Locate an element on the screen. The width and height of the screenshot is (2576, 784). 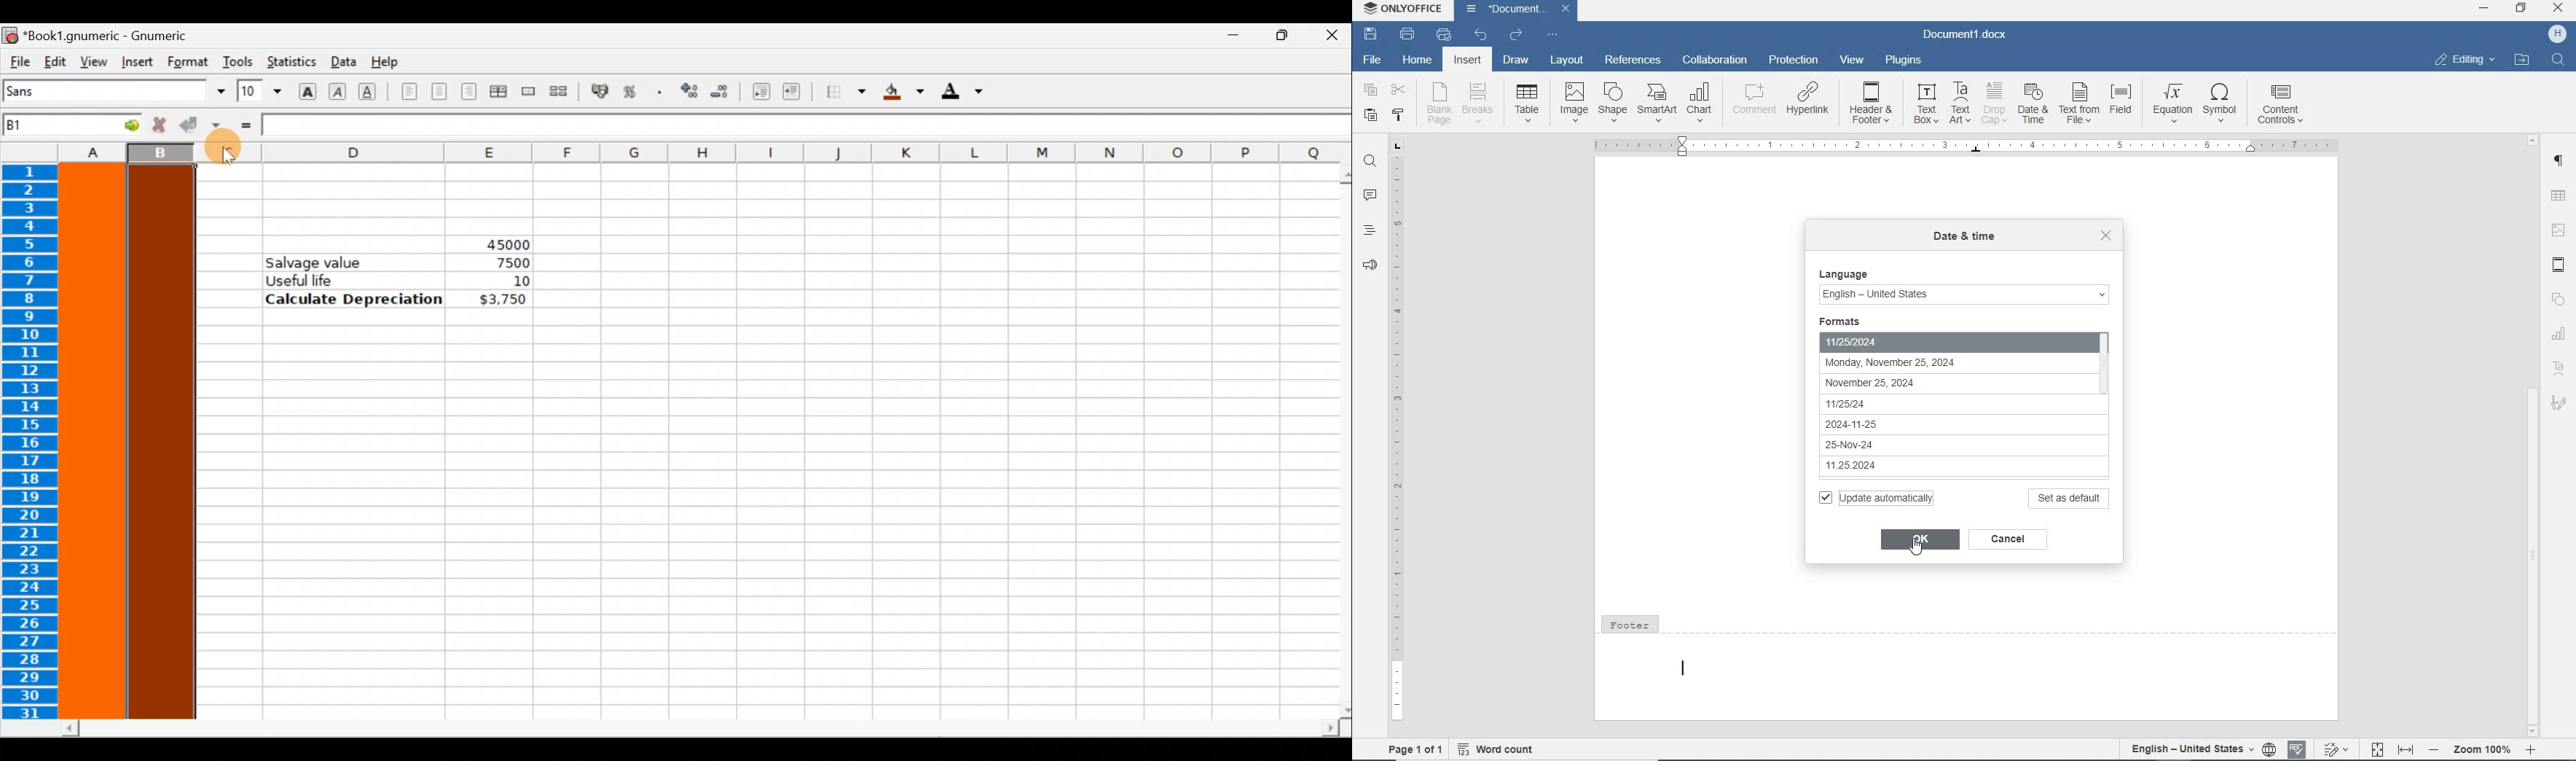
document name is located at coordinates (1510, 9).